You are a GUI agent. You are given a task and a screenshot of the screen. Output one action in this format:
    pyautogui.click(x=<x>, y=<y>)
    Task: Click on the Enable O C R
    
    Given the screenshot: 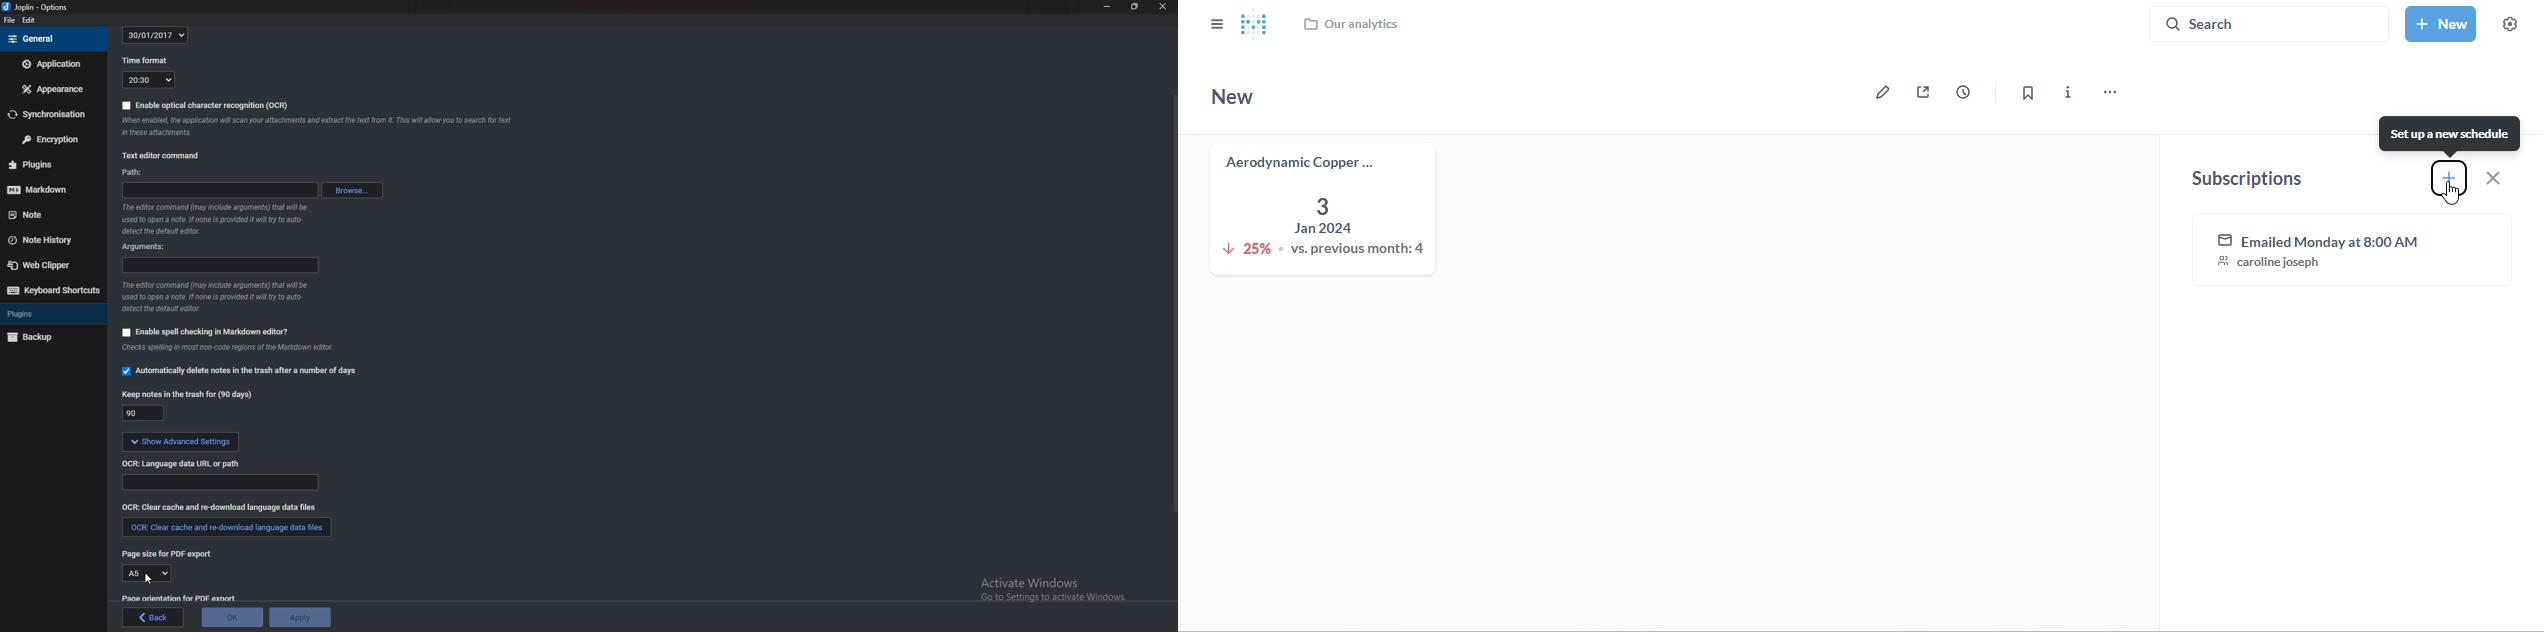 What is the action you would take?
    pyautogui.click(x=204, y=106)
    